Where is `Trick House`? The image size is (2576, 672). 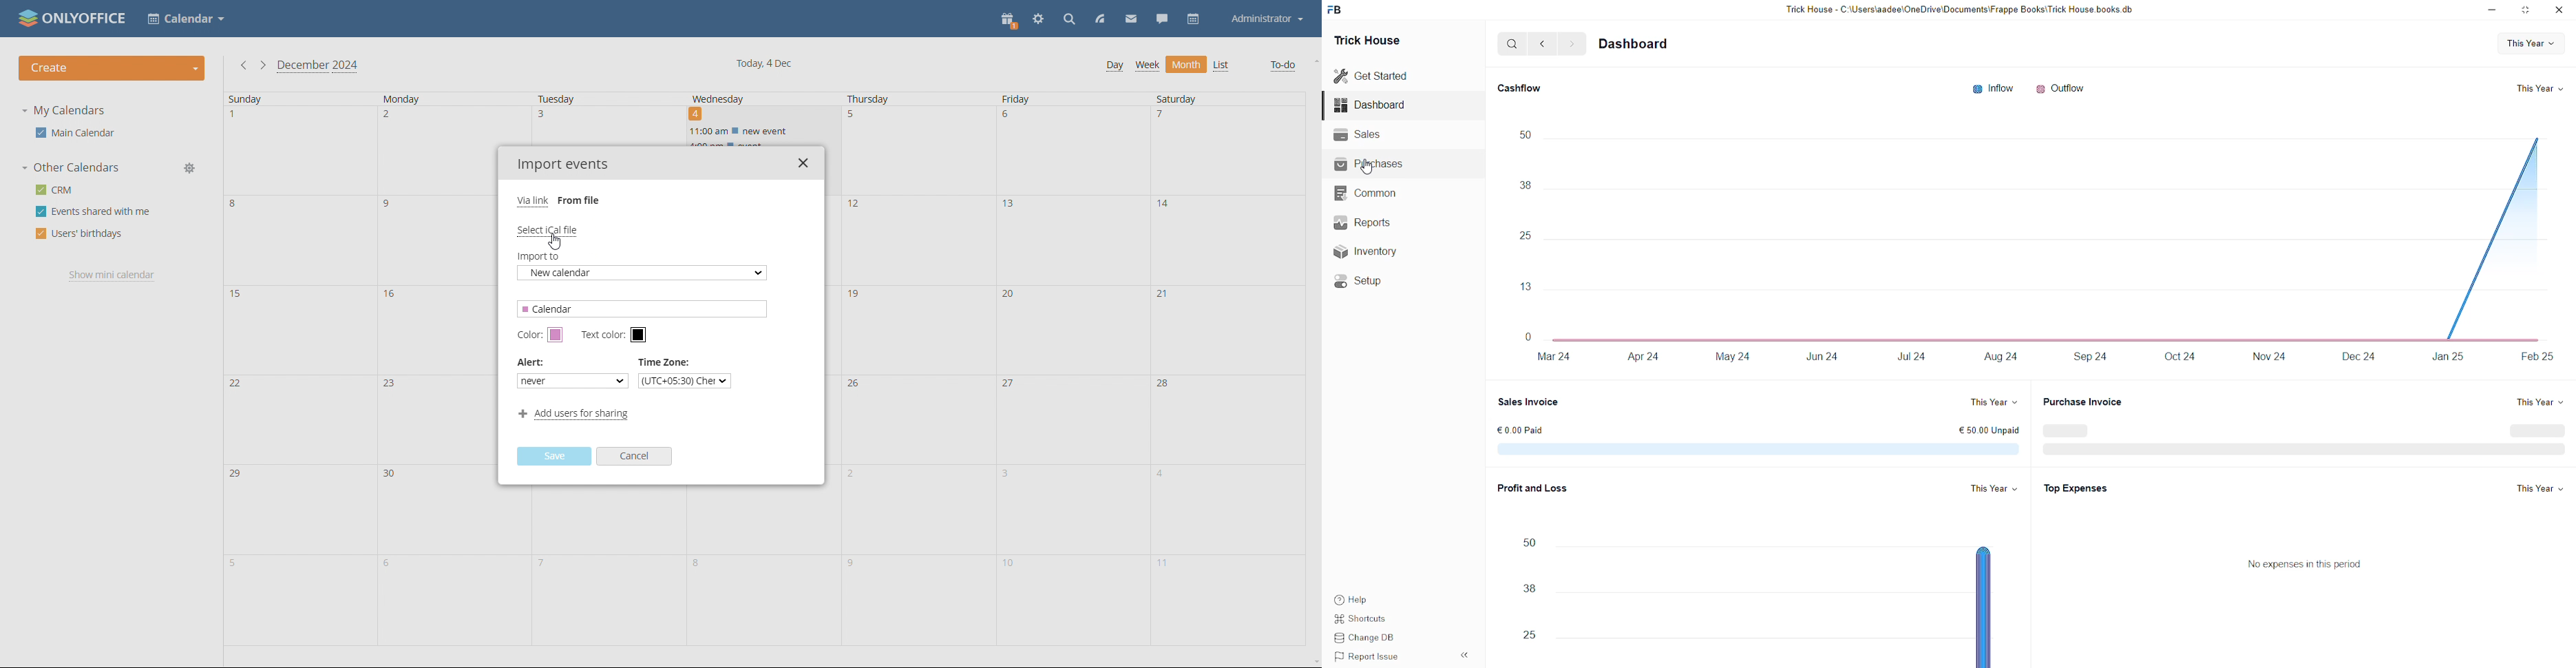
Trick House is located at coordinates (1369, 38).